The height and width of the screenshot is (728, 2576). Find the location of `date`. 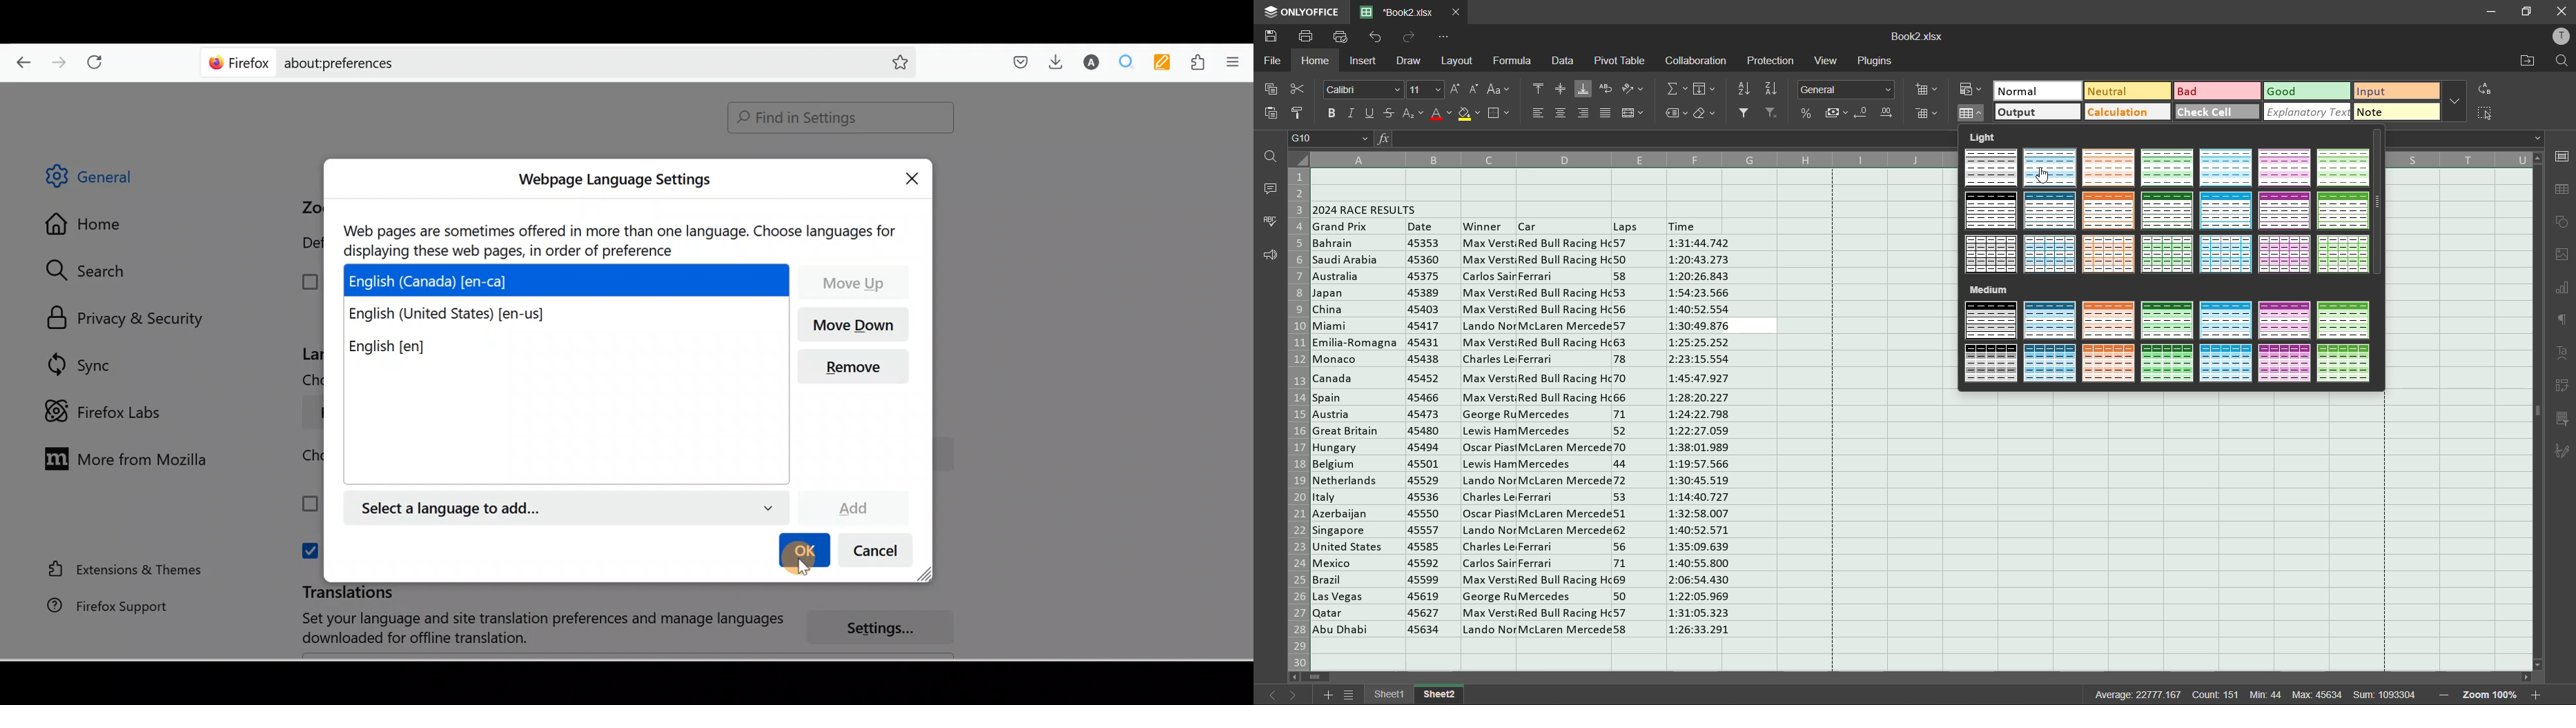

date is located at coordinates (1431, 435).